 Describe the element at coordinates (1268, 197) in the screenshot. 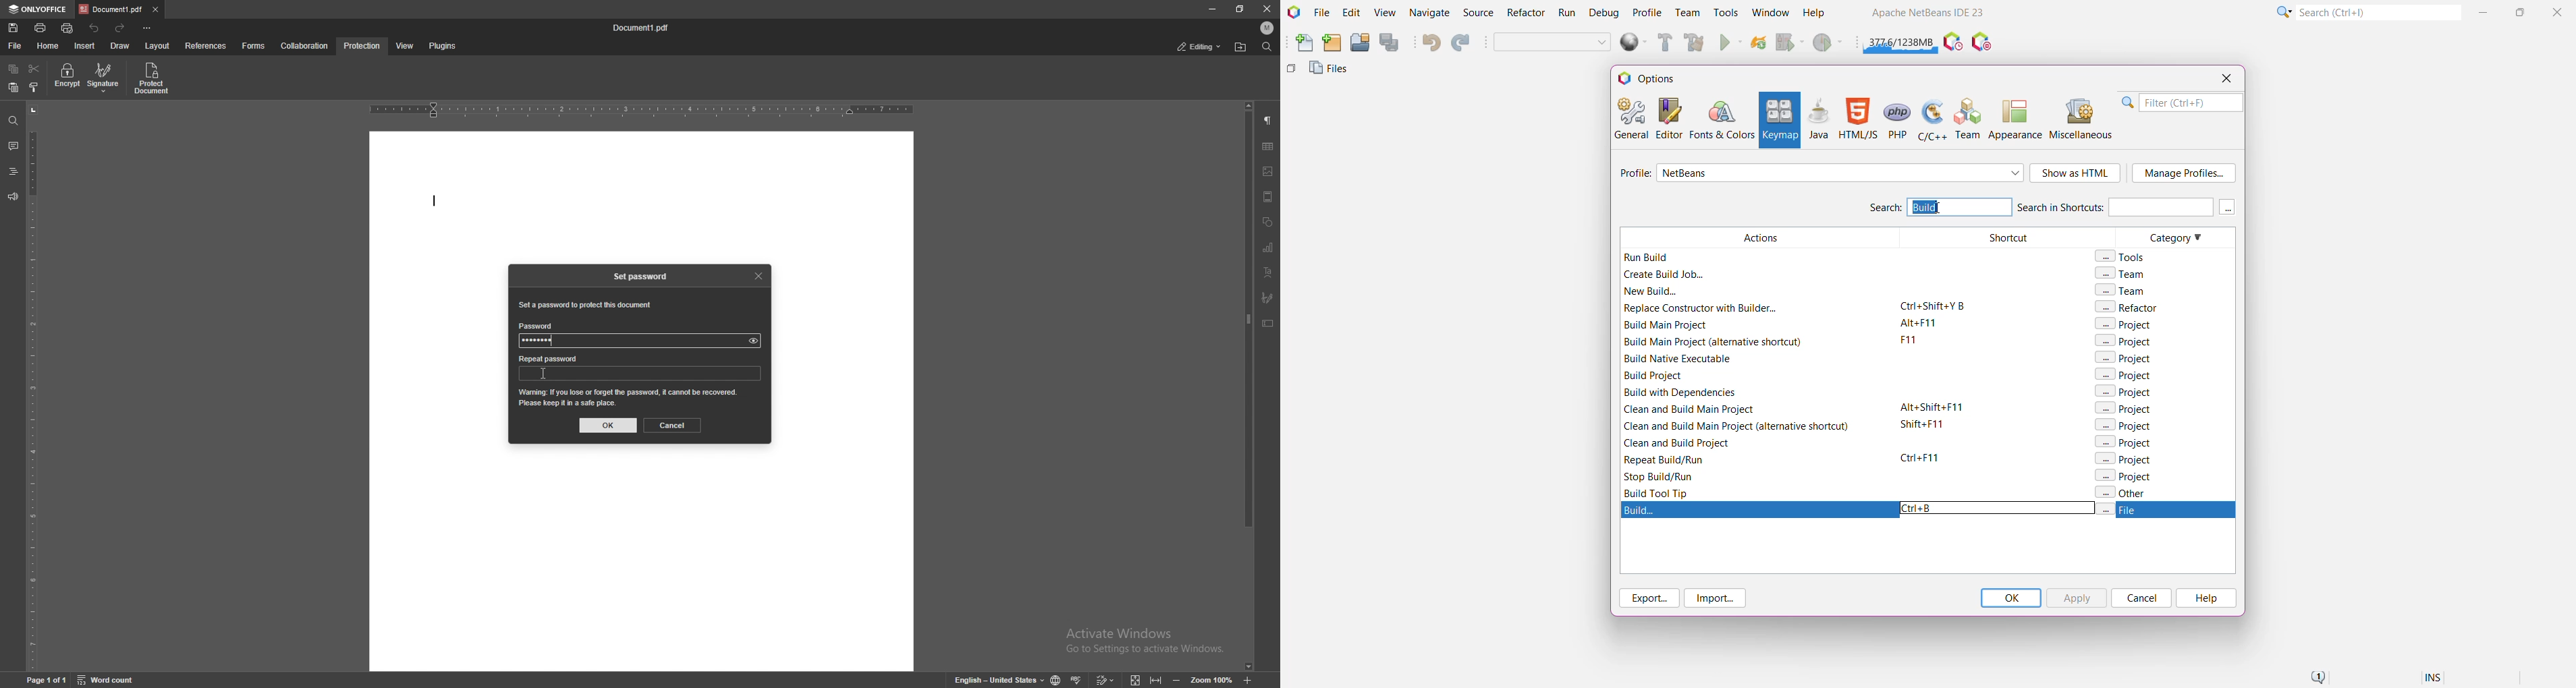

I see `header and footer` at that location.